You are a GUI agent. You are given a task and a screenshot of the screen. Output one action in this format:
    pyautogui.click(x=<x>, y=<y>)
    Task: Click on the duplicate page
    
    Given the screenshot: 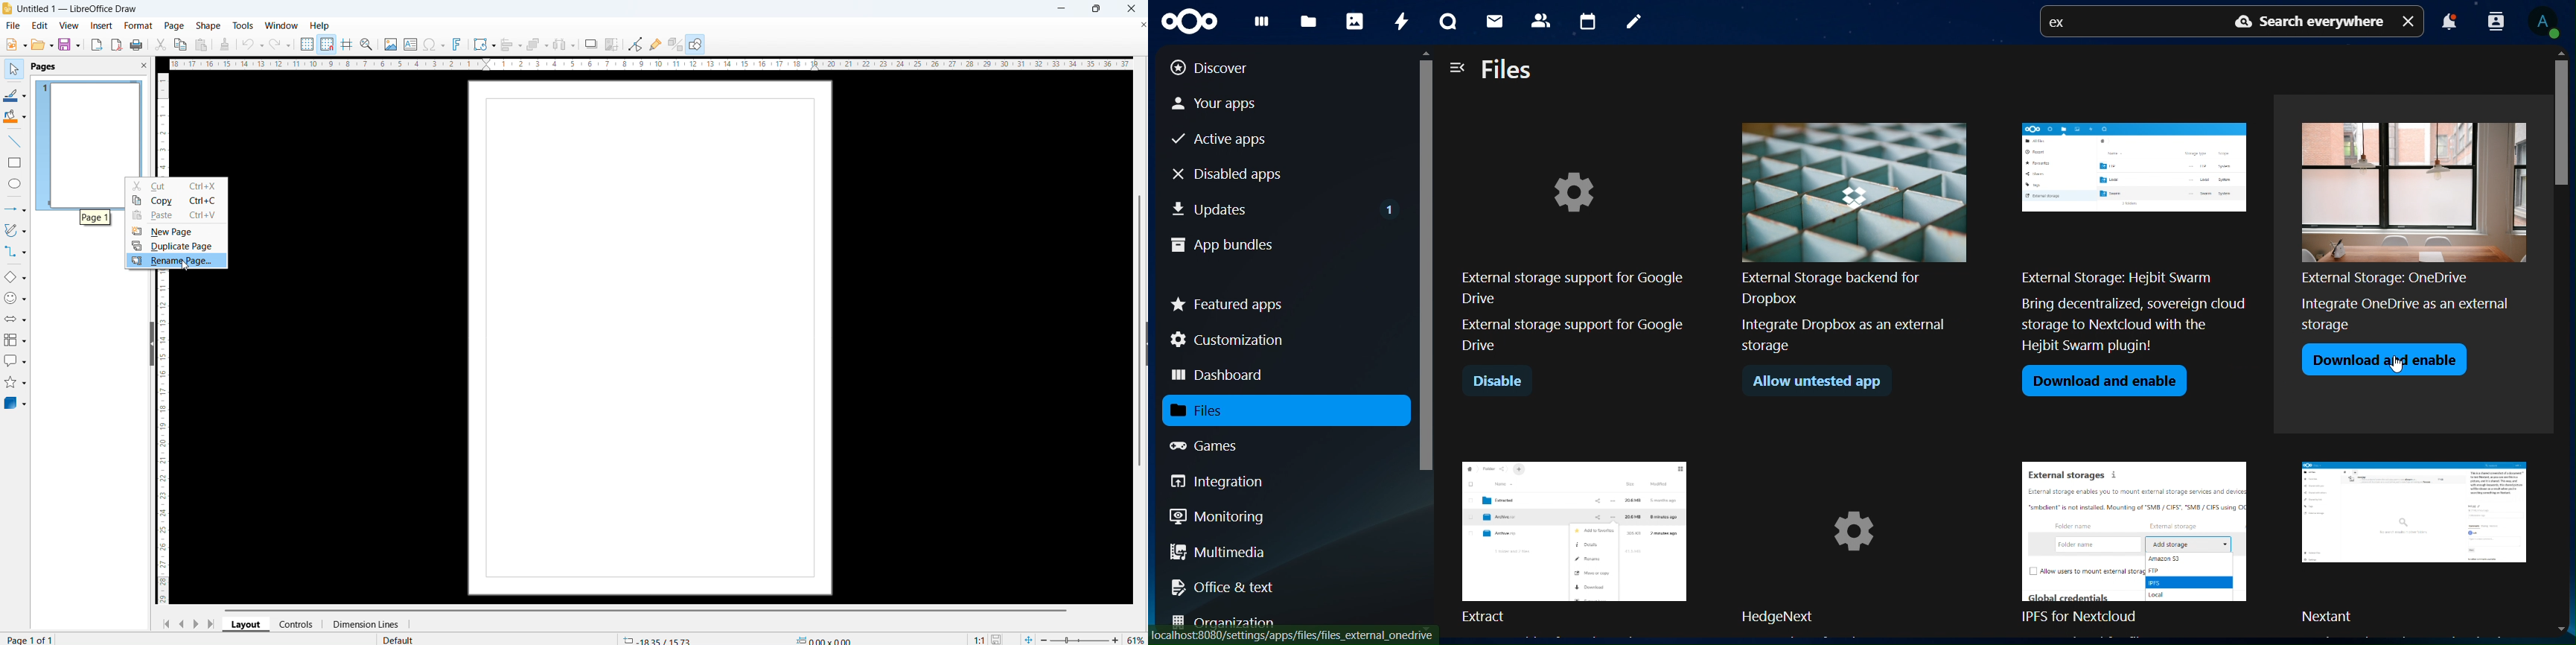 What is the action you would take?
    pyautogui.click(x=176, y=246)
    